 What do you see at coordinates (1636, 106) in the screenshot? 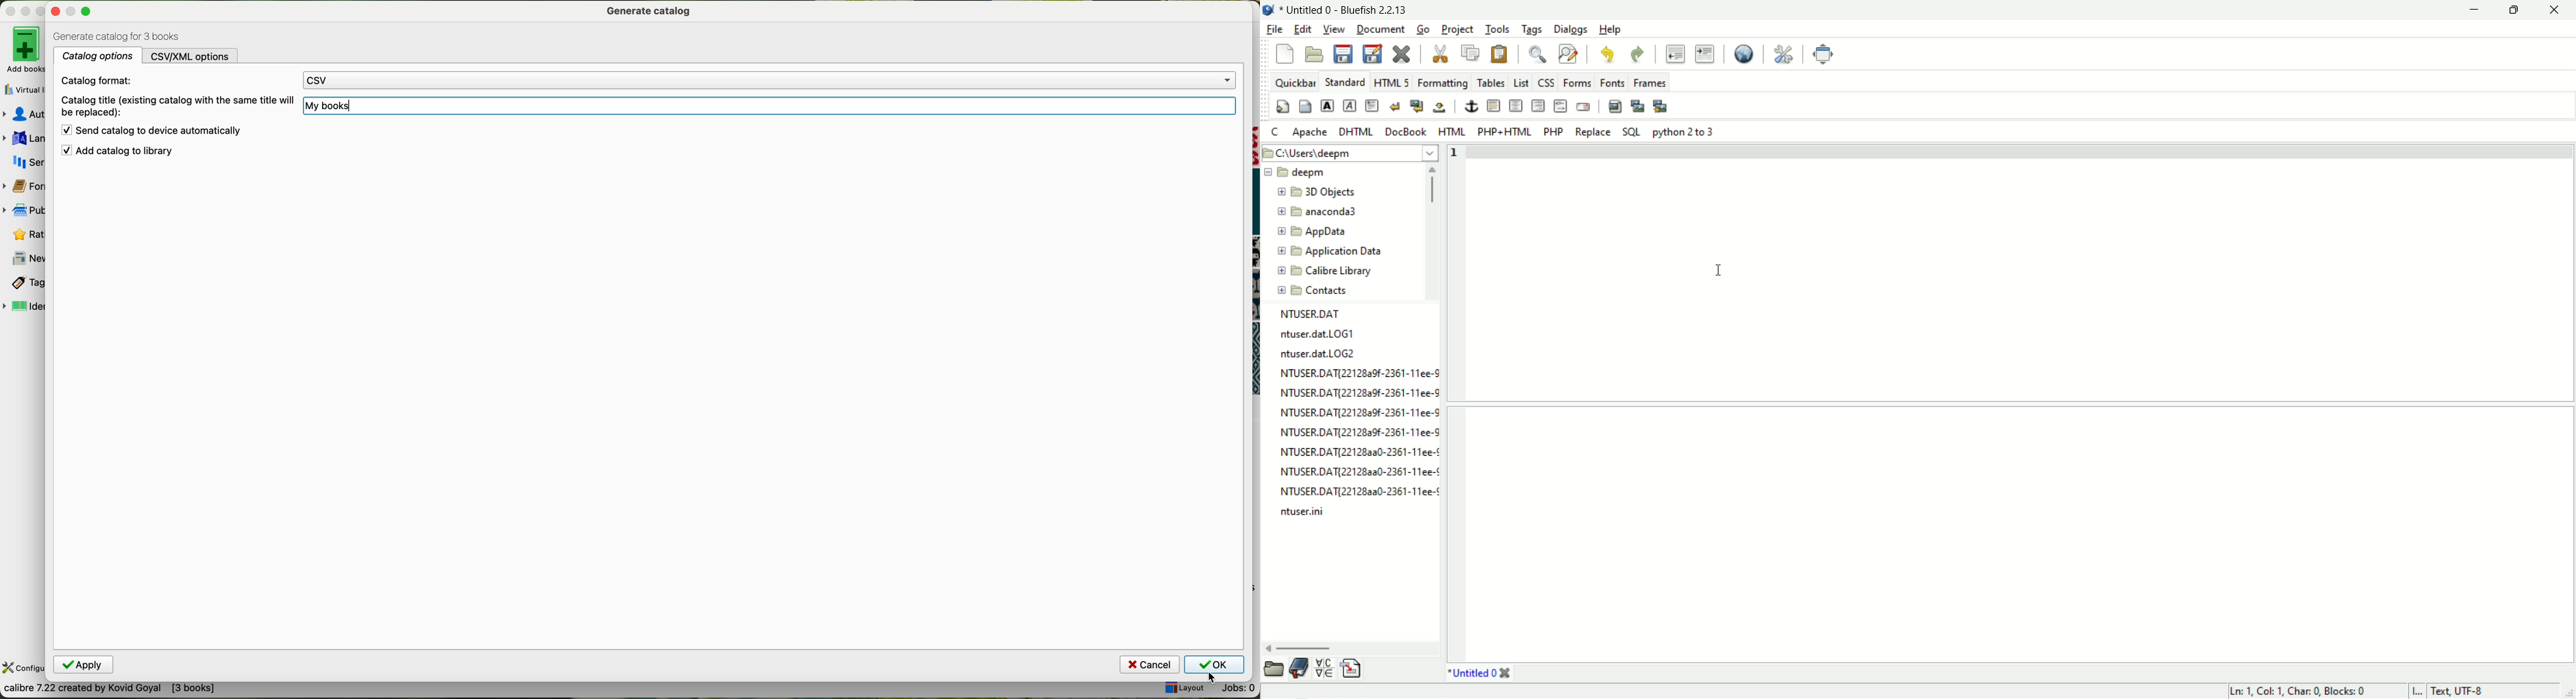
I see `insert thumbnail` at bounding box center [1636, 106].